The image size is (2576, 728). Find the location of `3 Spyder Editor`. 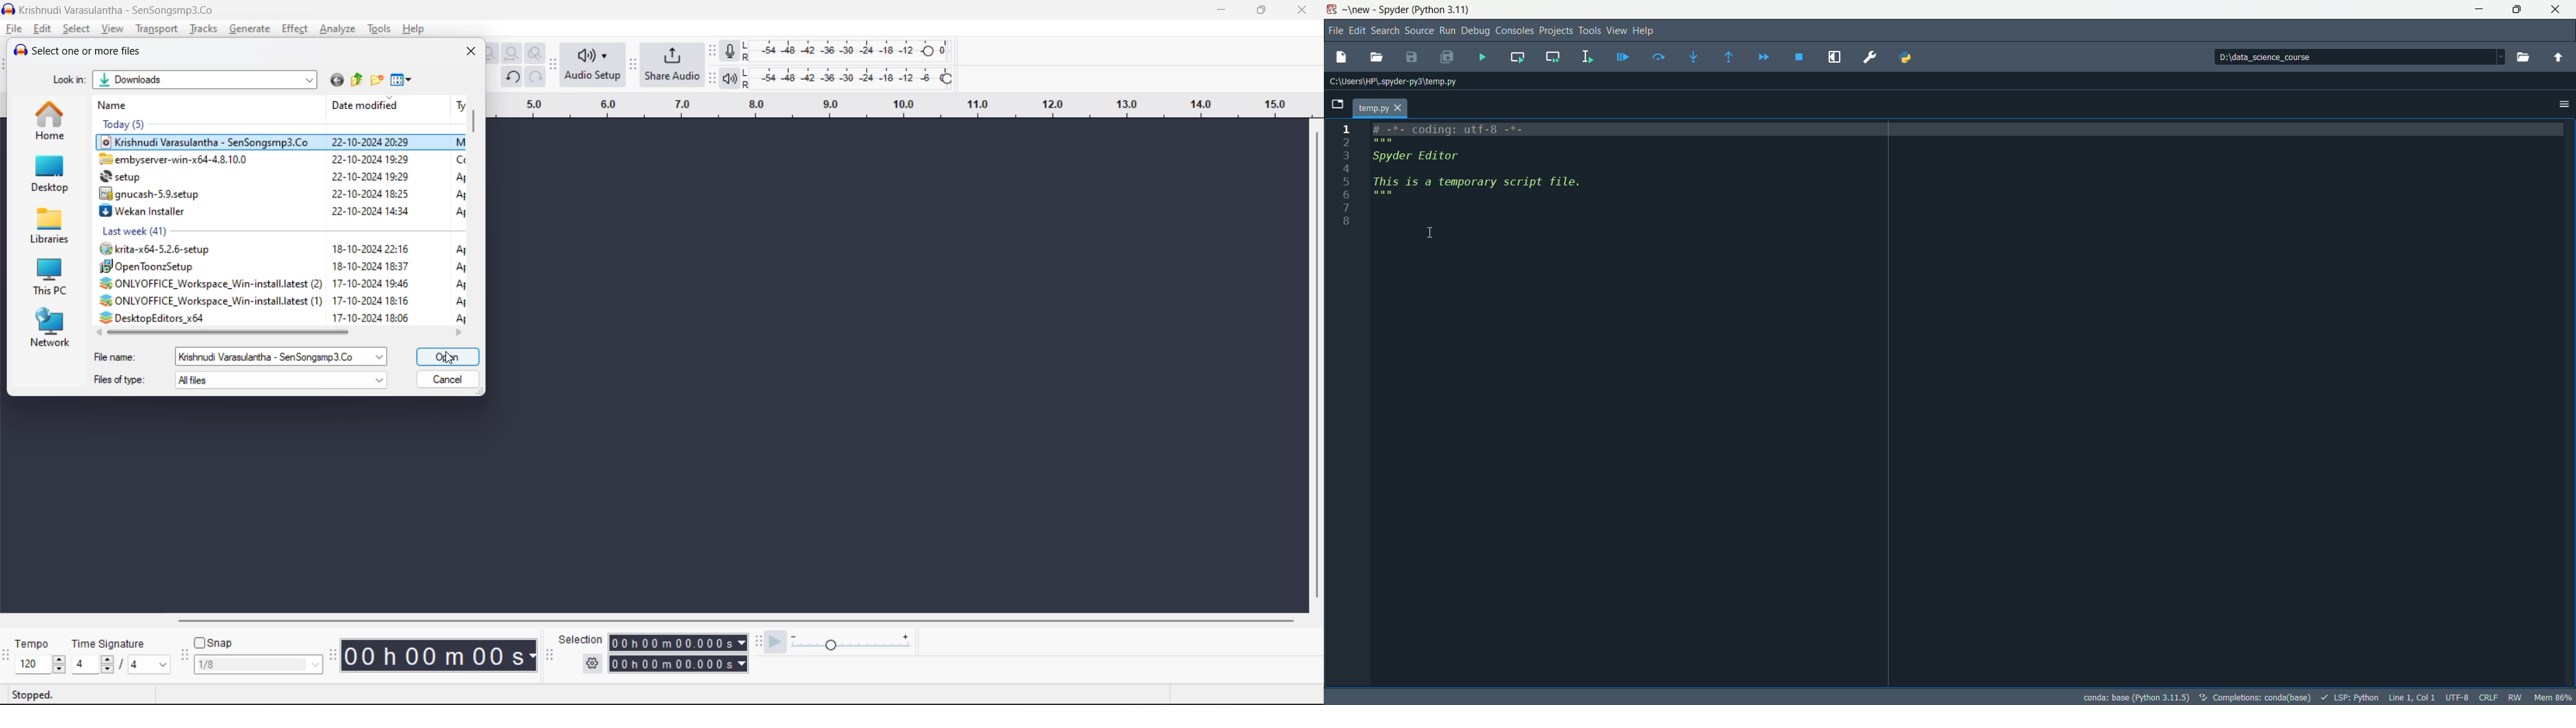

3 Spyder Editor is located at coordinates (1432, 155).